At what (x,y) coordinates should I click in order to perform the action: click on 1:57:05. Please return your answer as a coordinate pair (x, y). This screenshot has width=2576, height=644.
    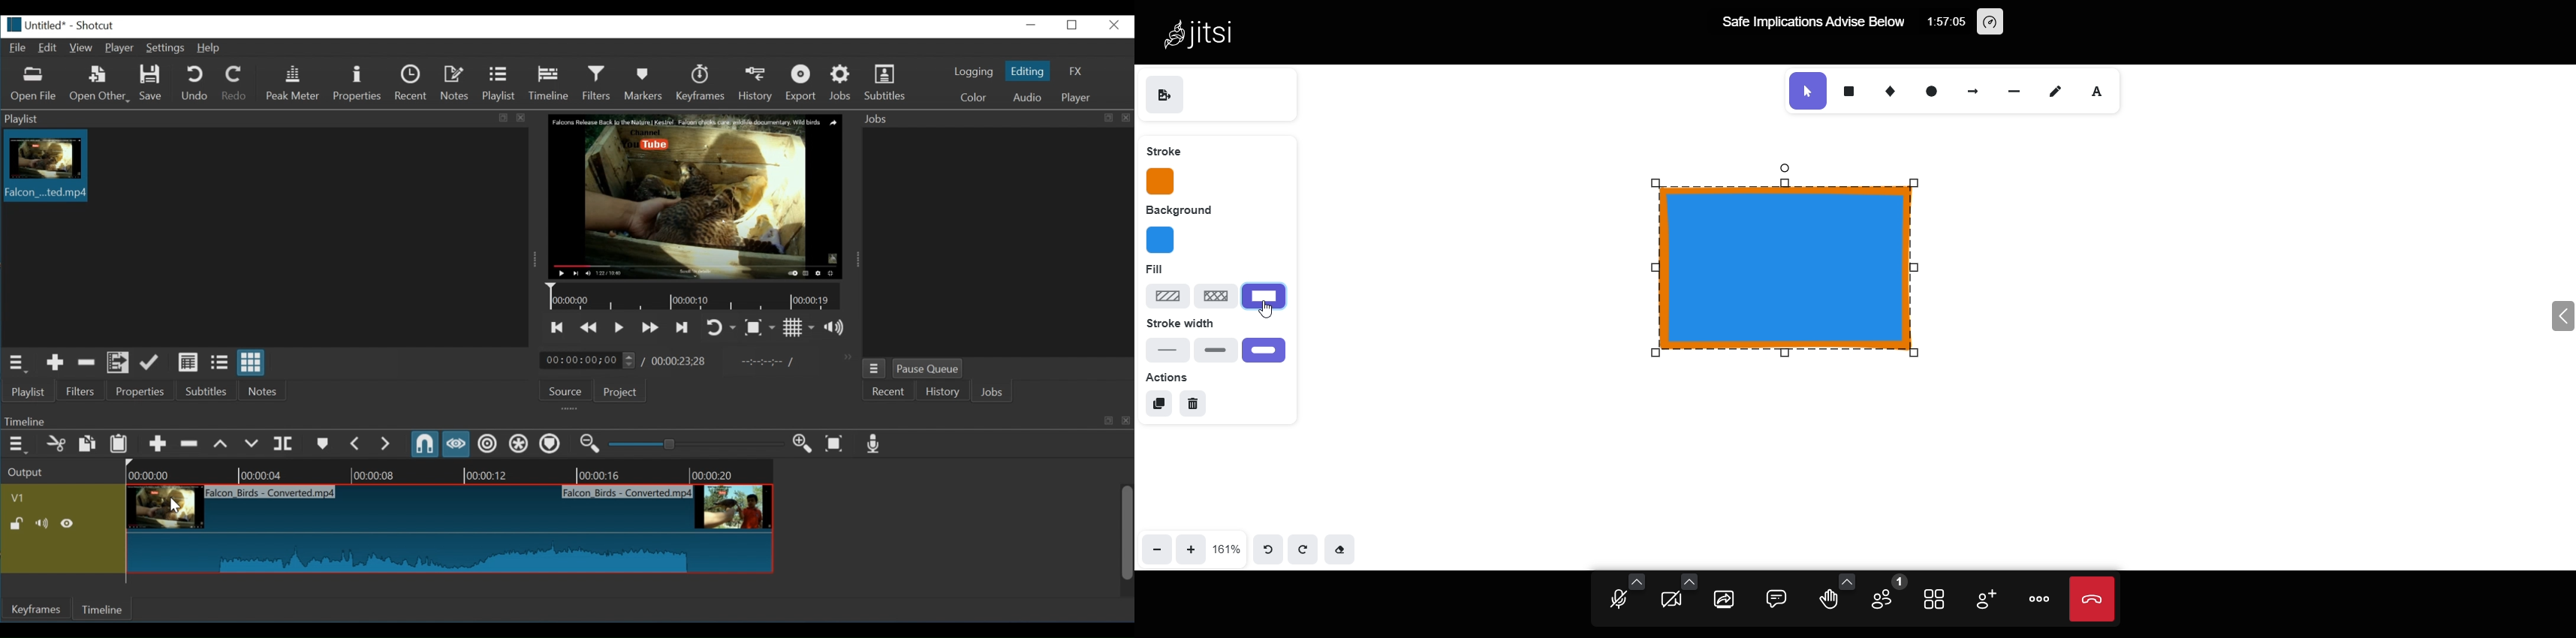
    Looking at the image, I should click on (1945, 24).